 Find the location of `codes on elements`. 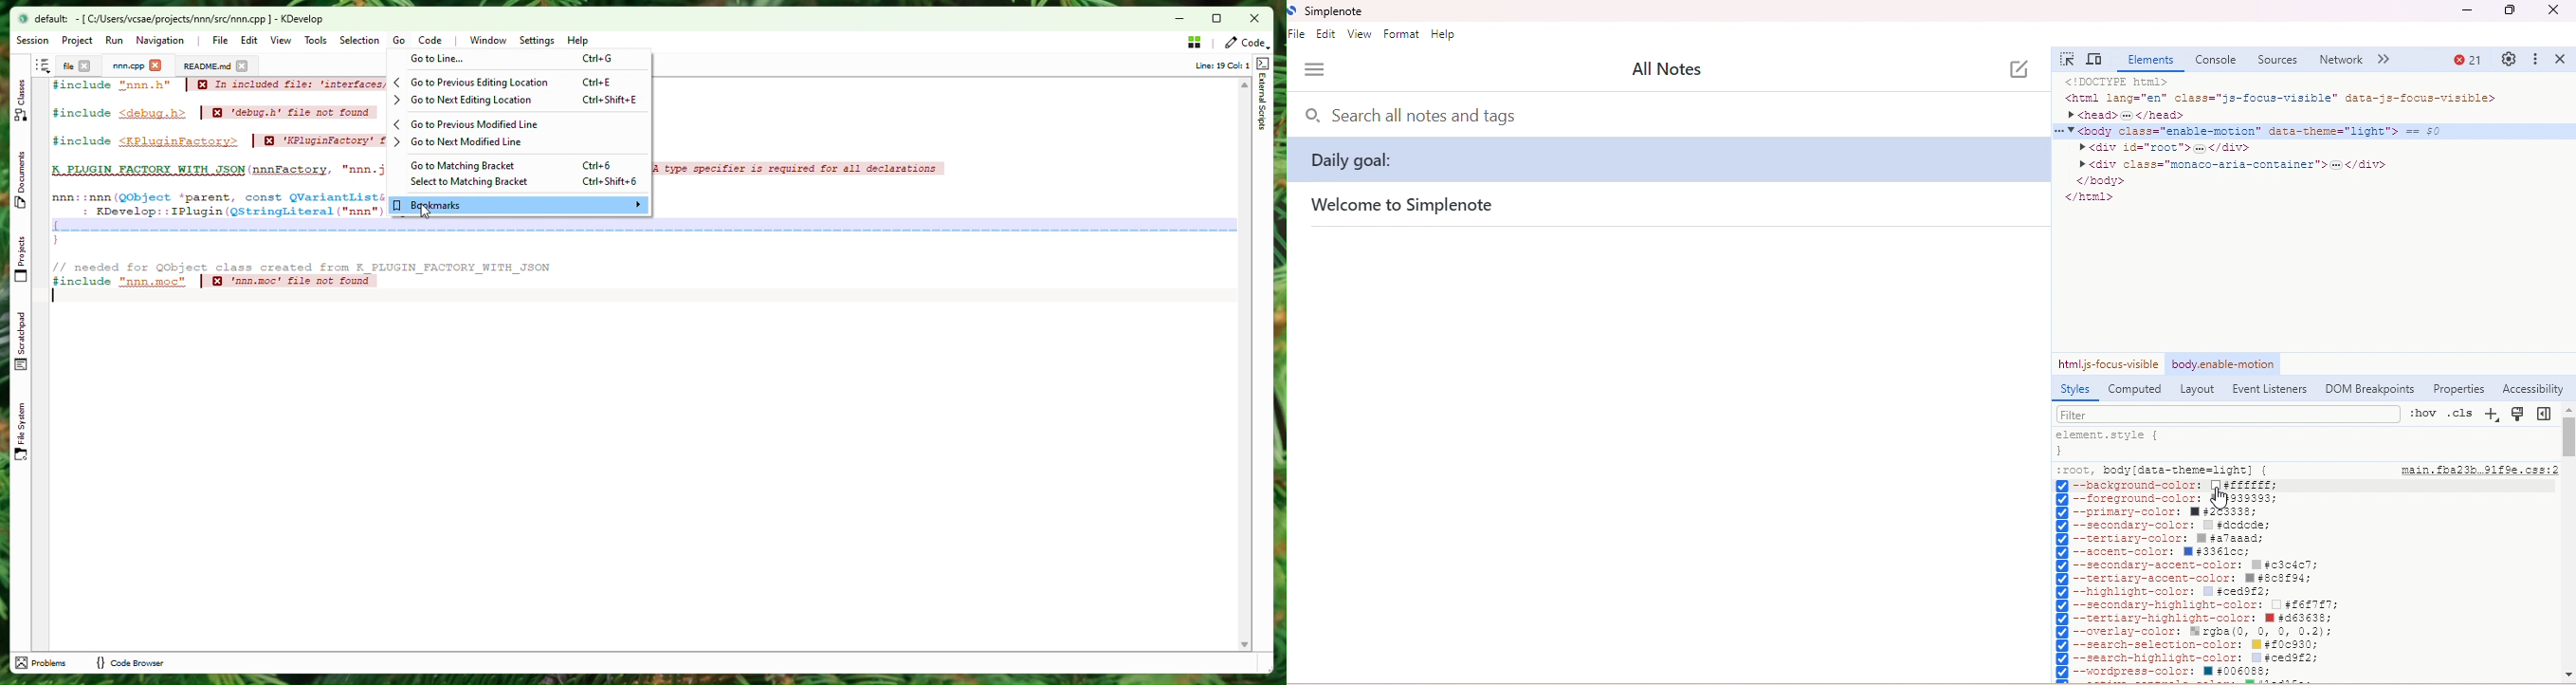

codes on elements is located at coordinates (2299, 151).